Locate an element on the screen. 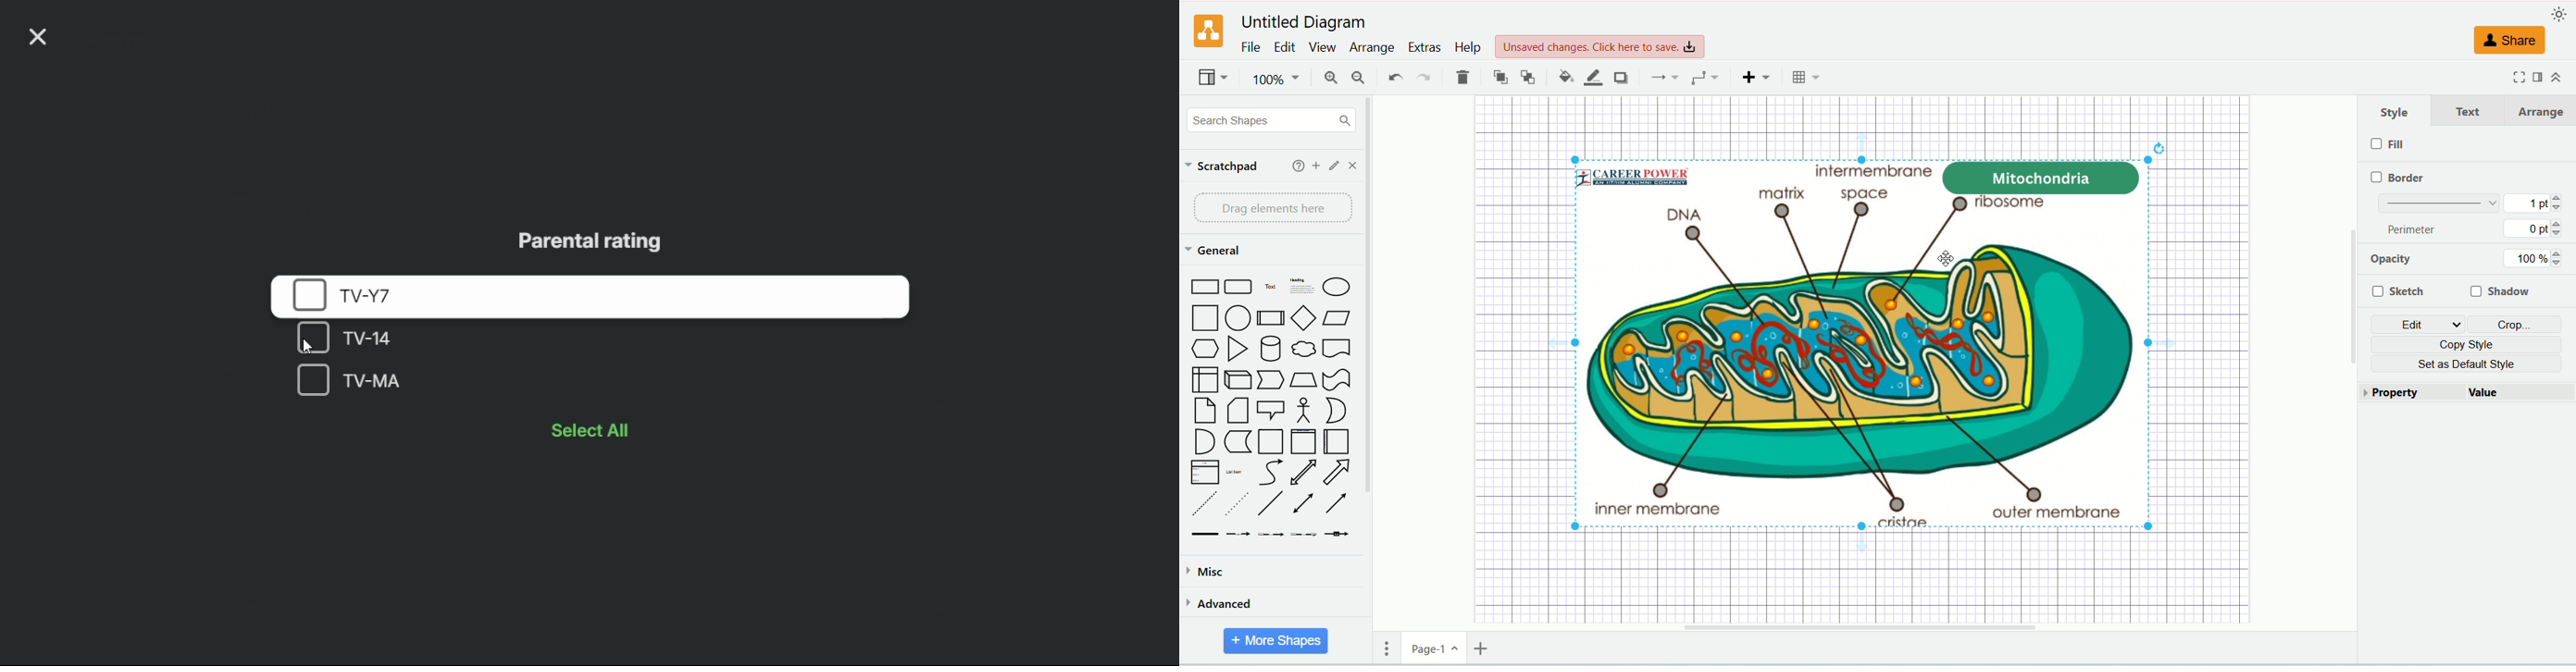  copy style is located at coordinates (2468, 345).